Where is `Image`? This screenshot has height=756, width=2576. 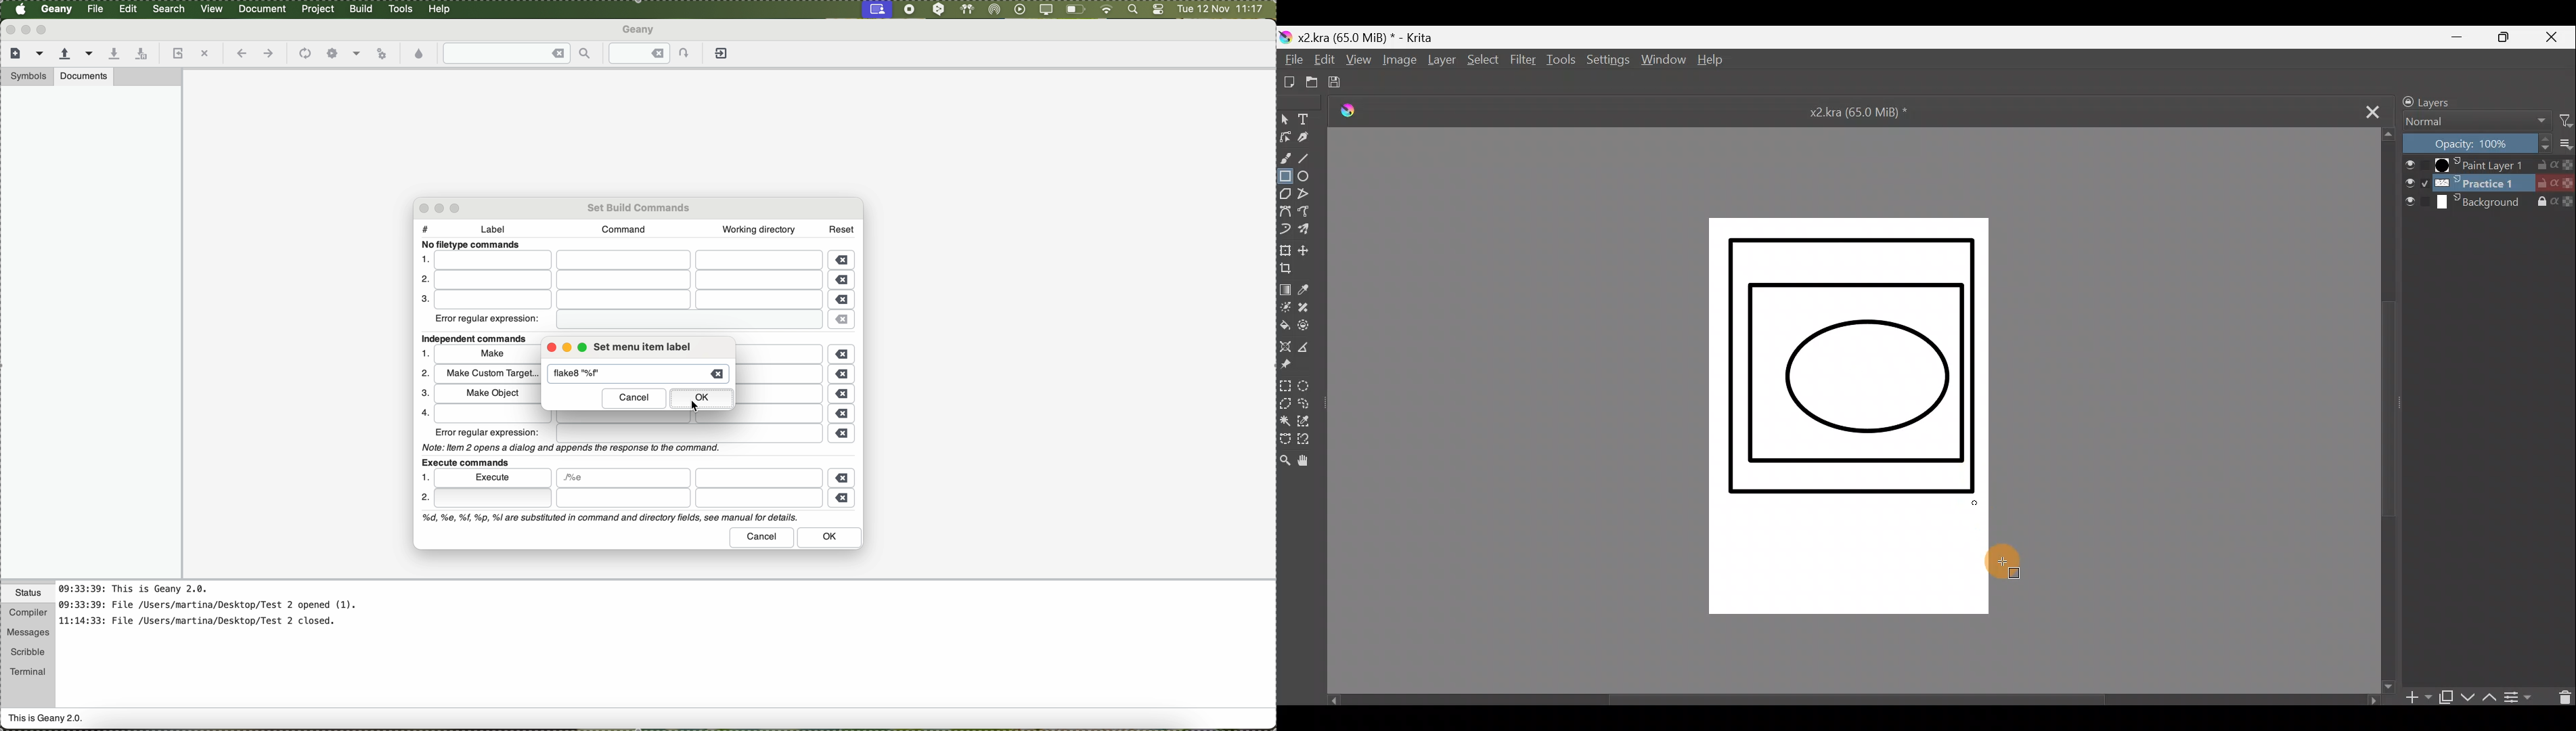 Image is located at coordinates (1397, 61).